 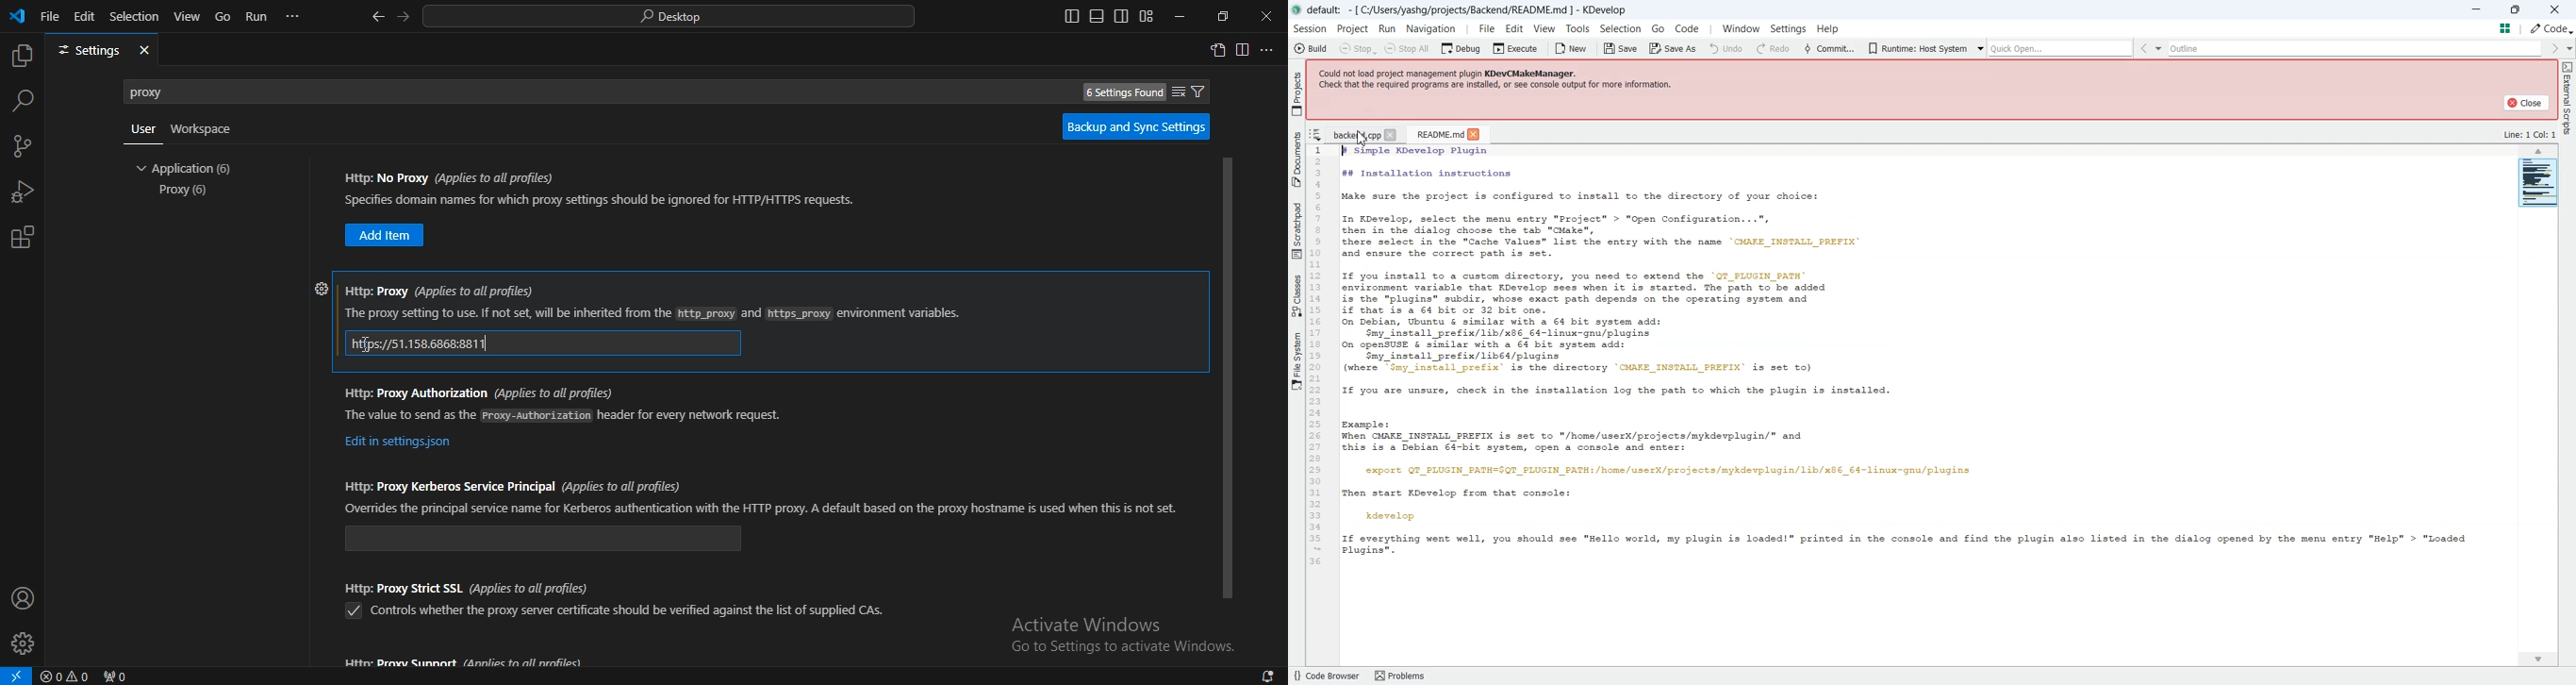 I want to click on texthttps: proxy strict SSL, so click(x=629, y=610).